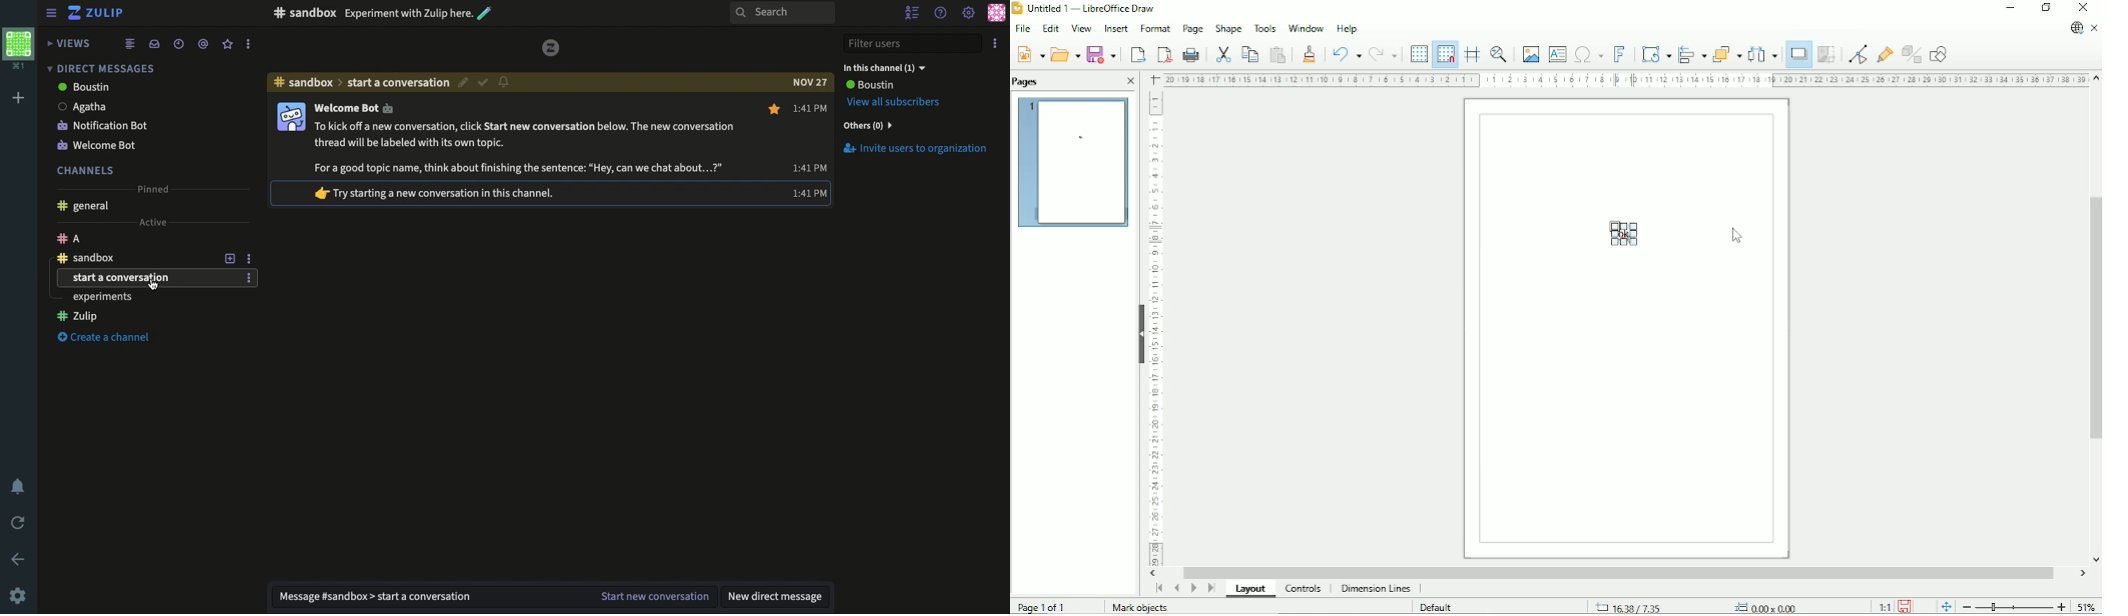 Image resolution: width=2128 pixels, height=616 pixels. What do you see at coordinates (146, 278) in the screenshot?
I see `Start a conversation` at bounding box center [146, 278].